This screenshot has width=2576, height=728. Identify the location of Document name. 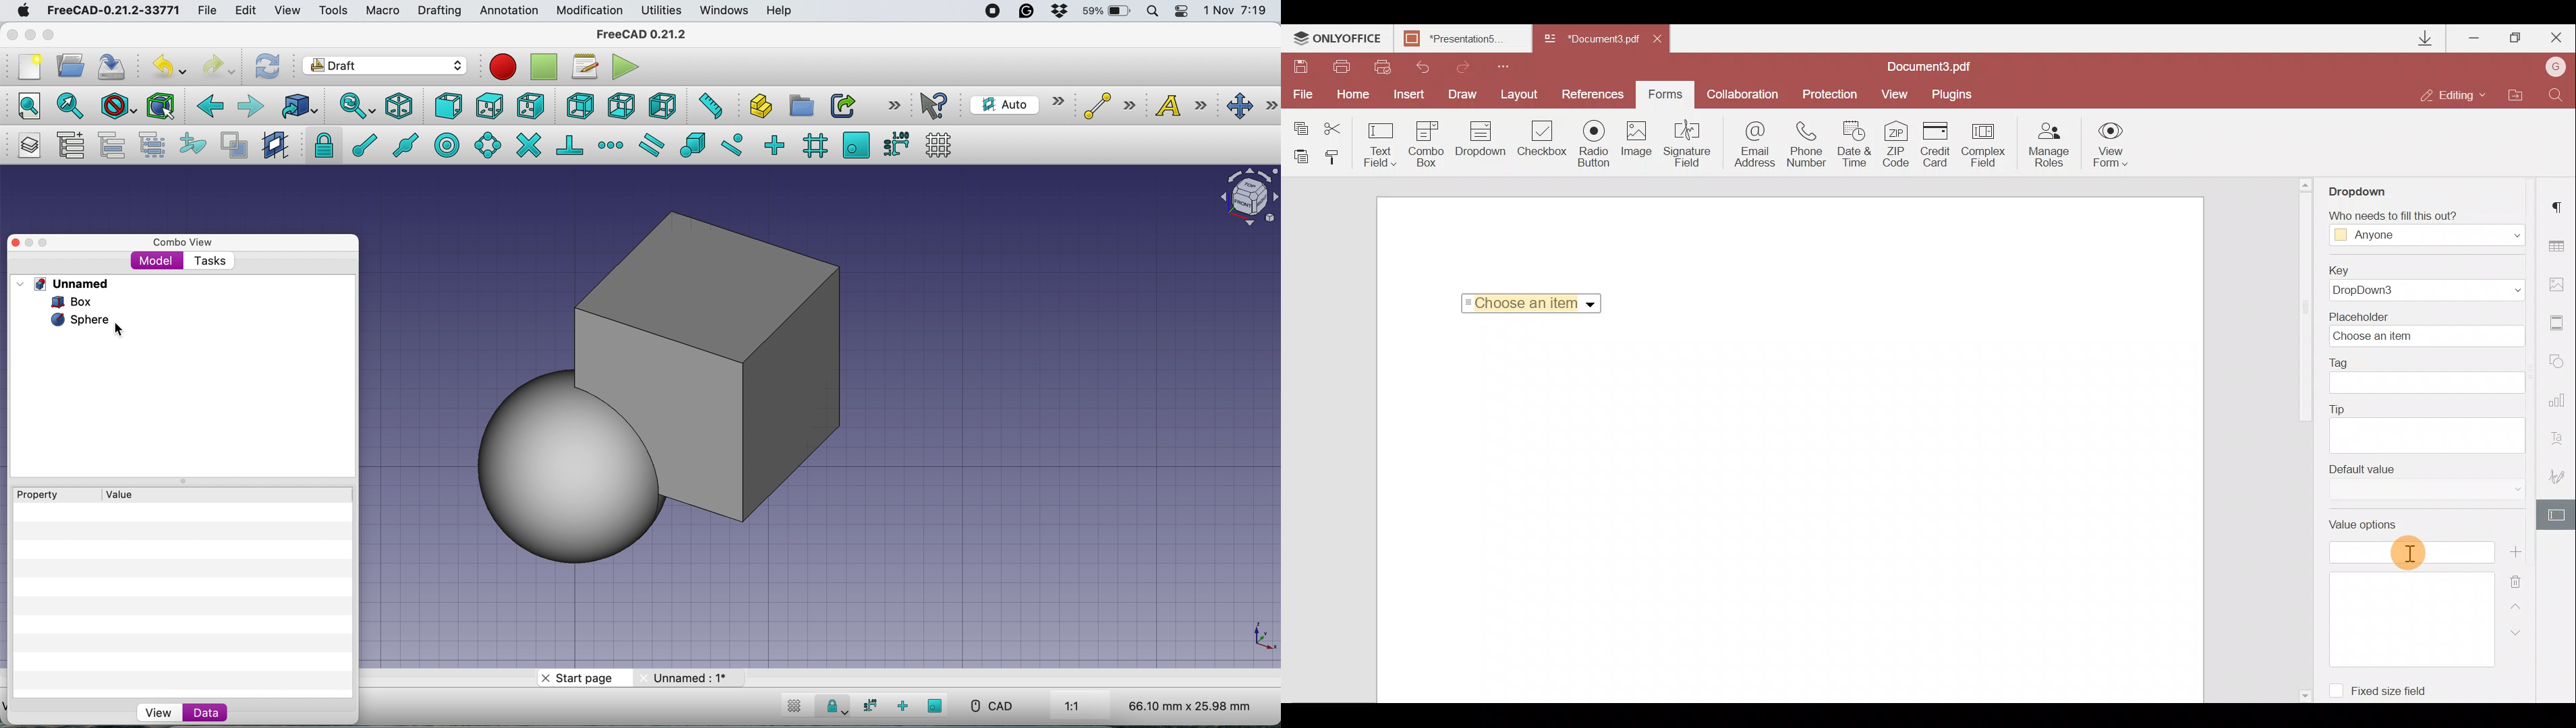
(1590, 40).